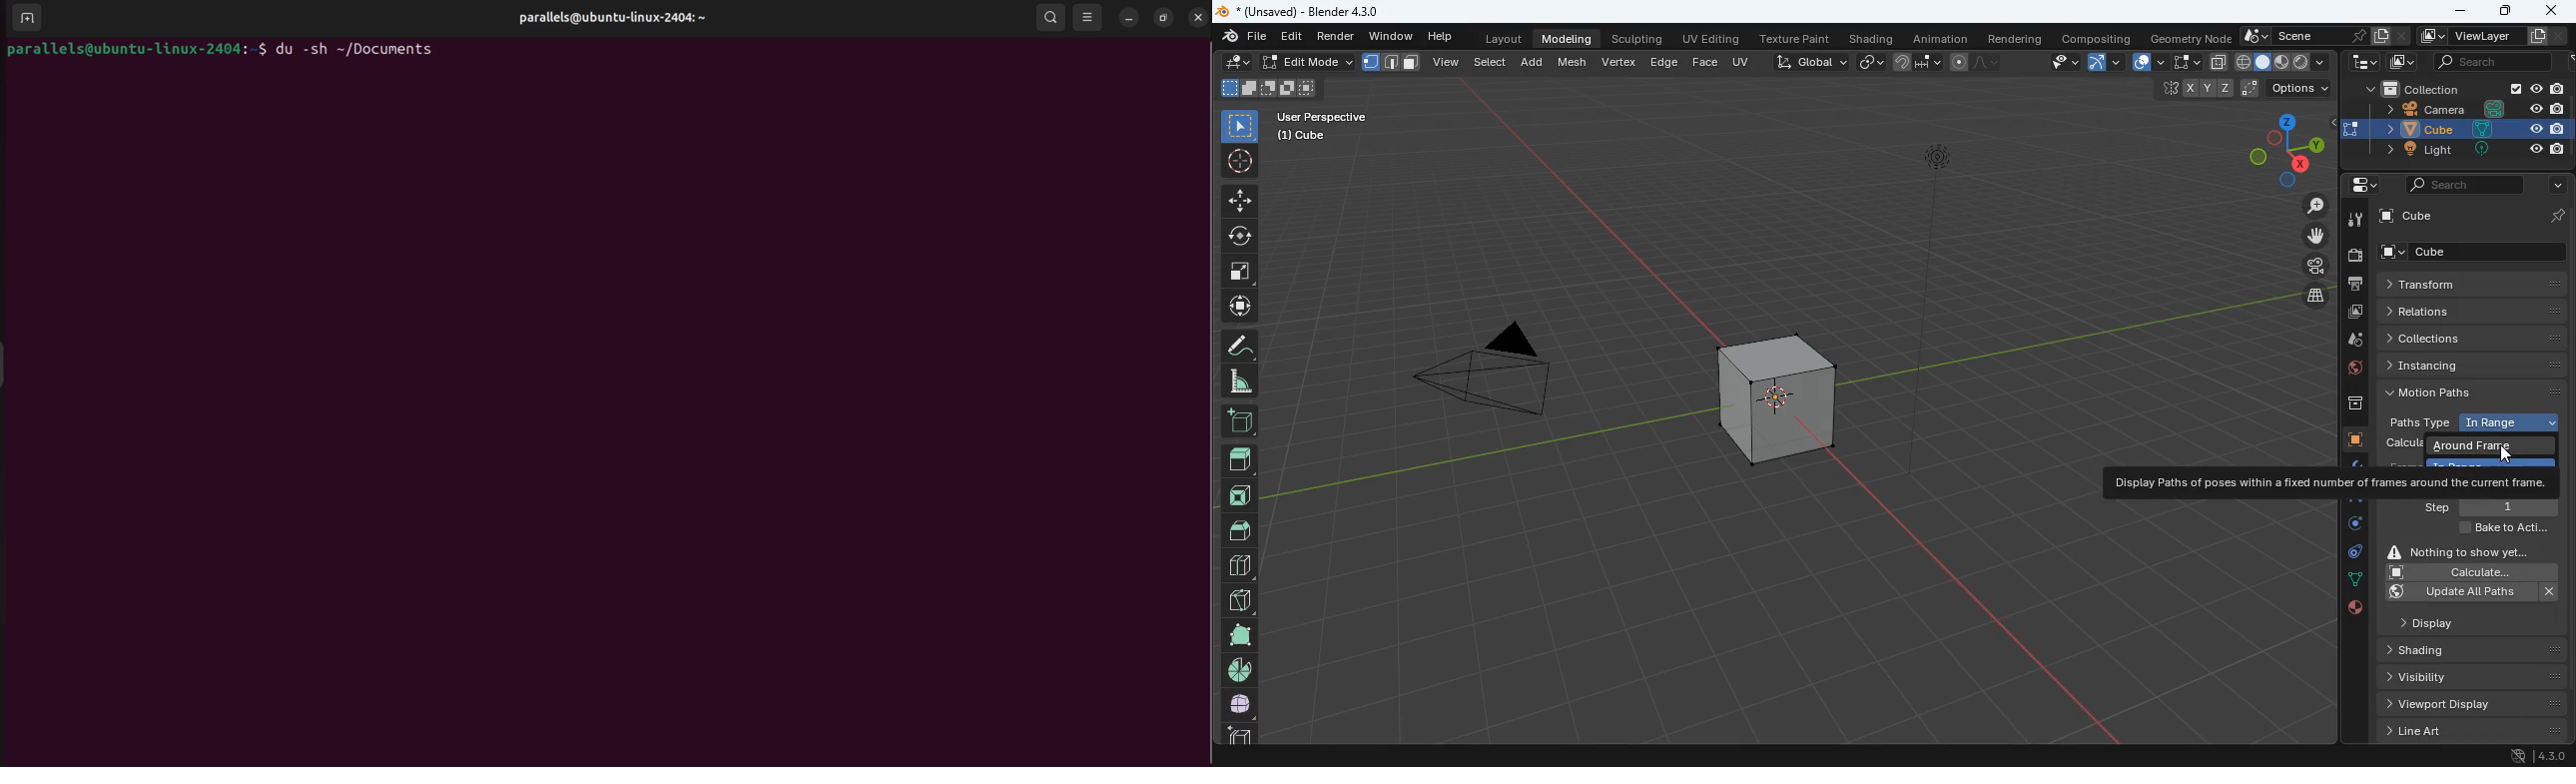 This screenshot has width=2576, height=784. I want to click on layer, so click(2309, 296).